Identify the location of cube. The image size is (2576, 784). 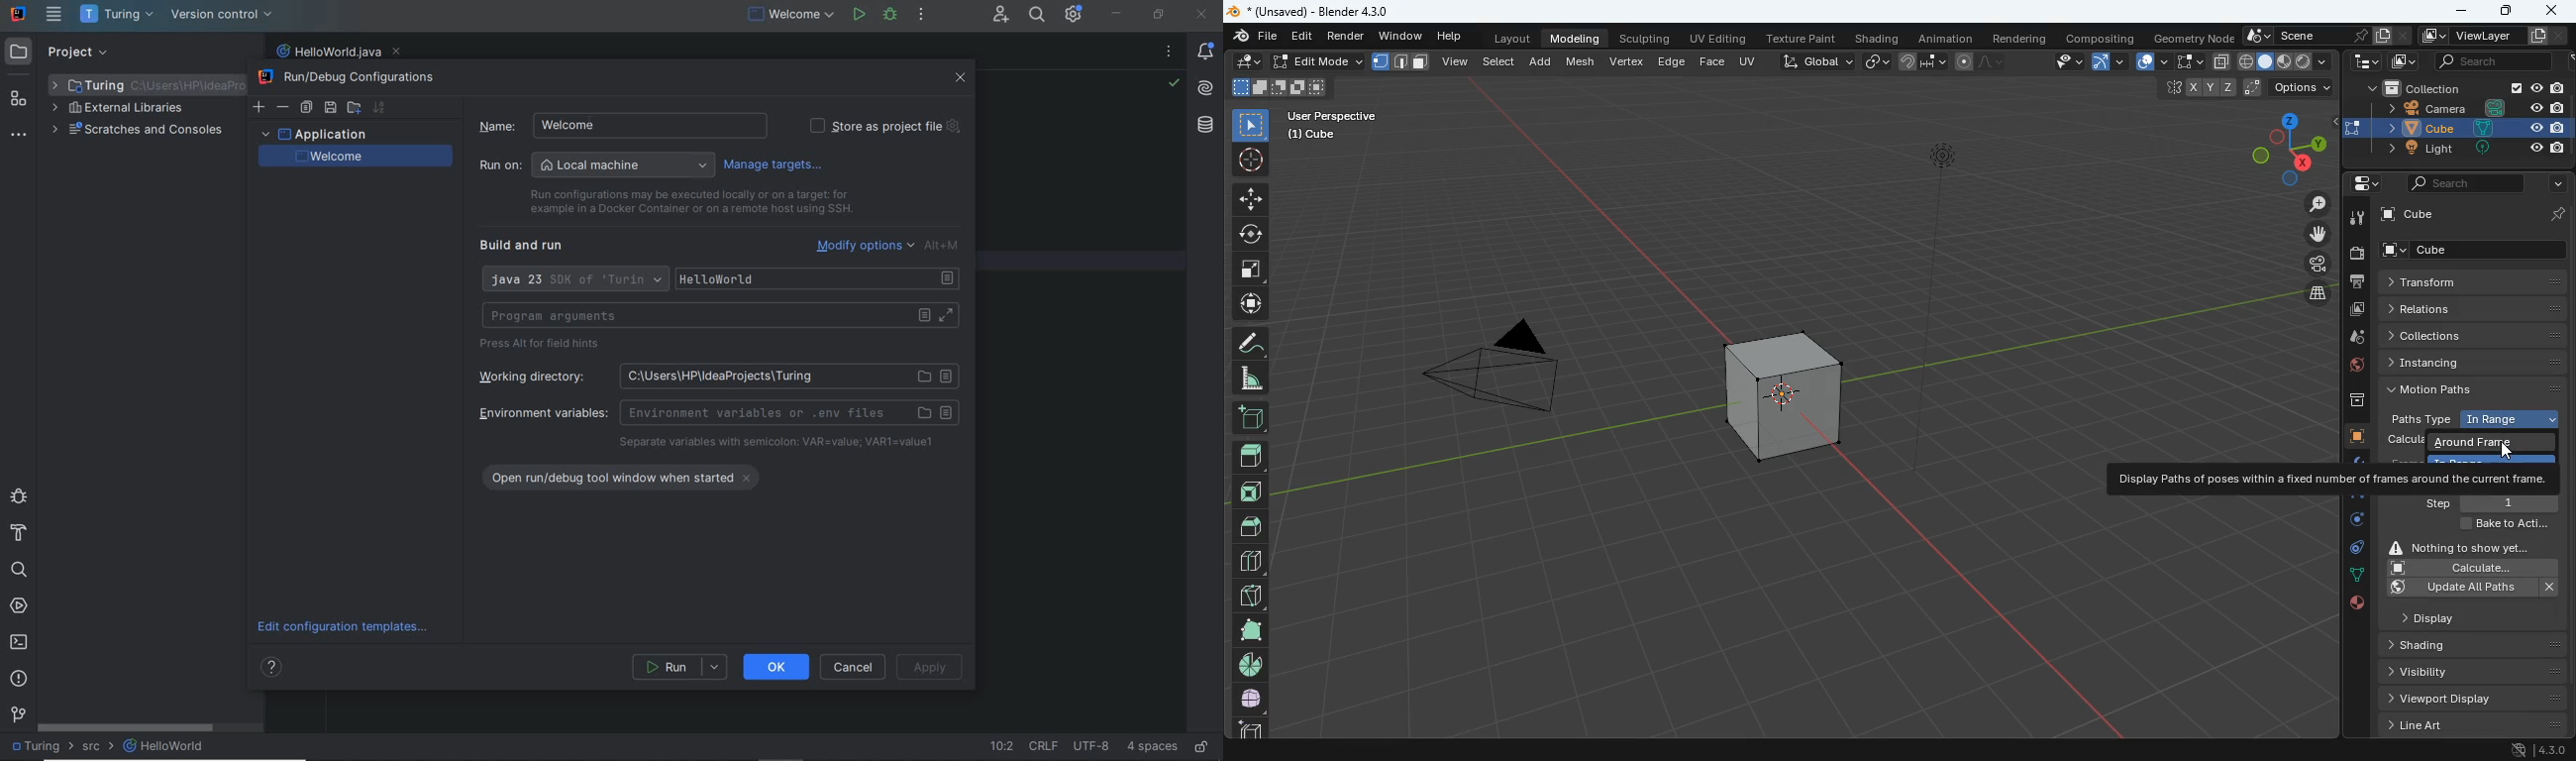
(1783, 387).